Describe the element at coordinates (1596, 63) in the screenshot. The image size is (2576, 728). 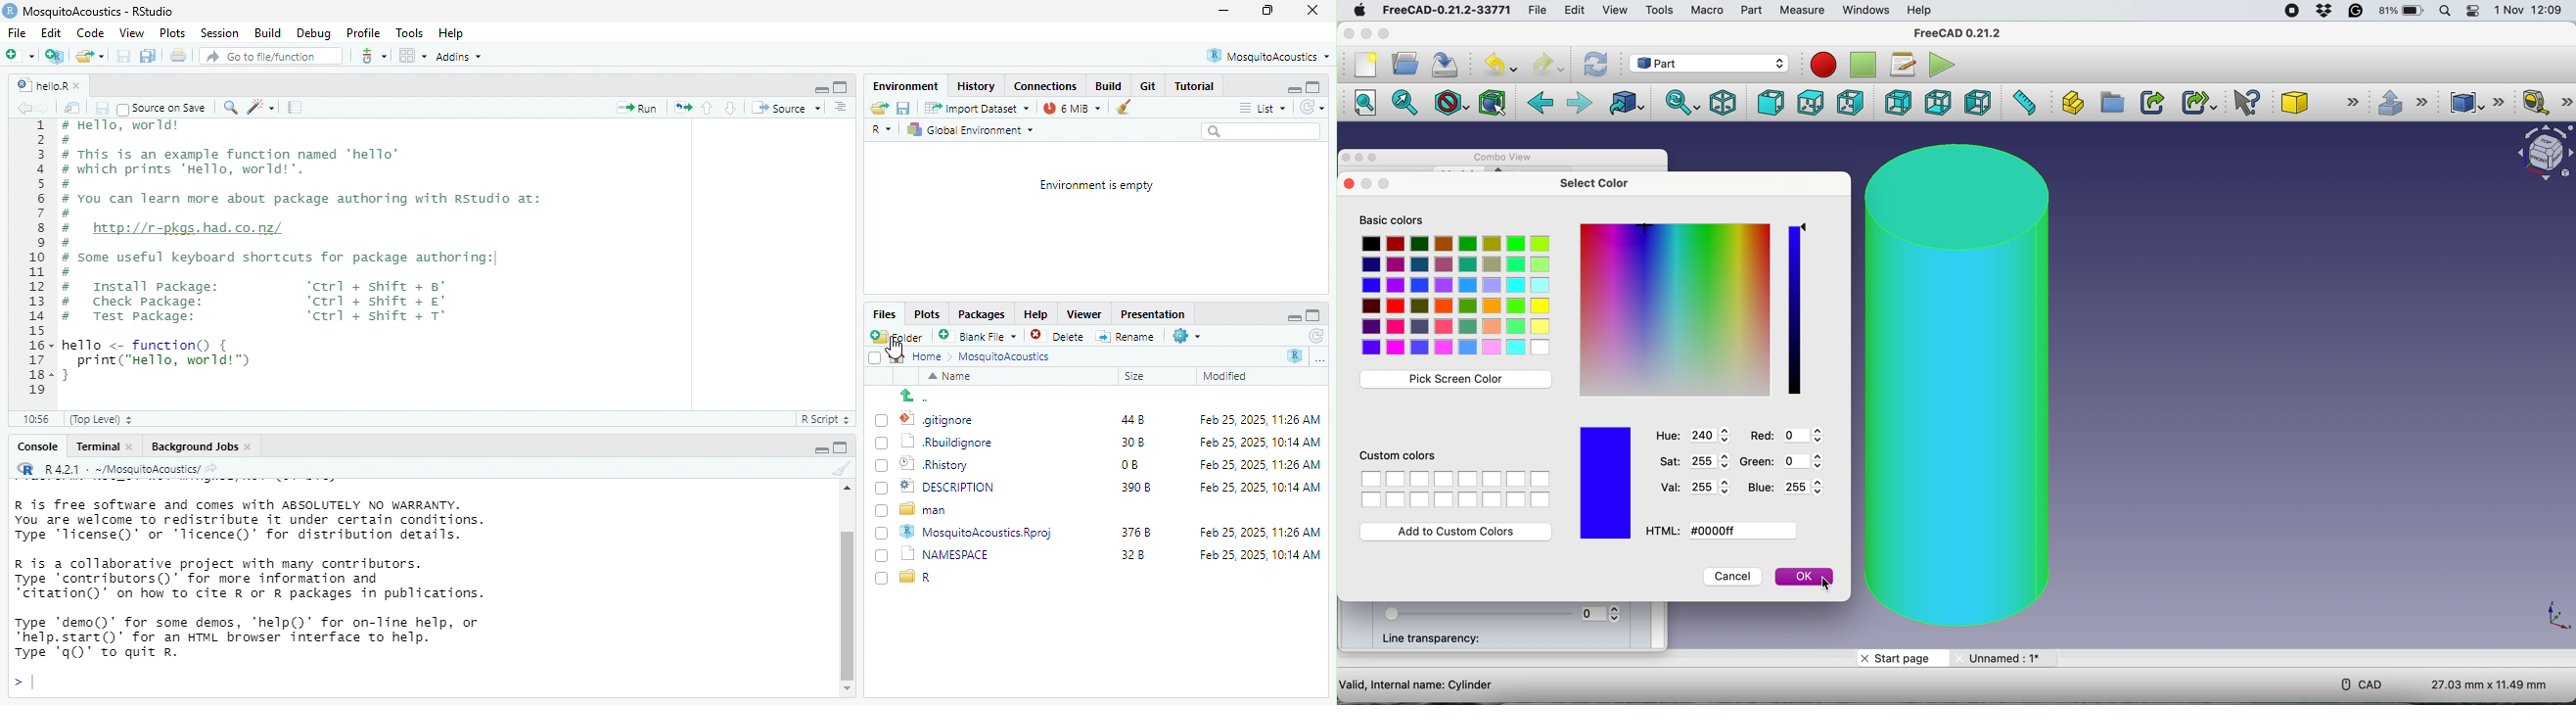
I see `refresh` at that location.